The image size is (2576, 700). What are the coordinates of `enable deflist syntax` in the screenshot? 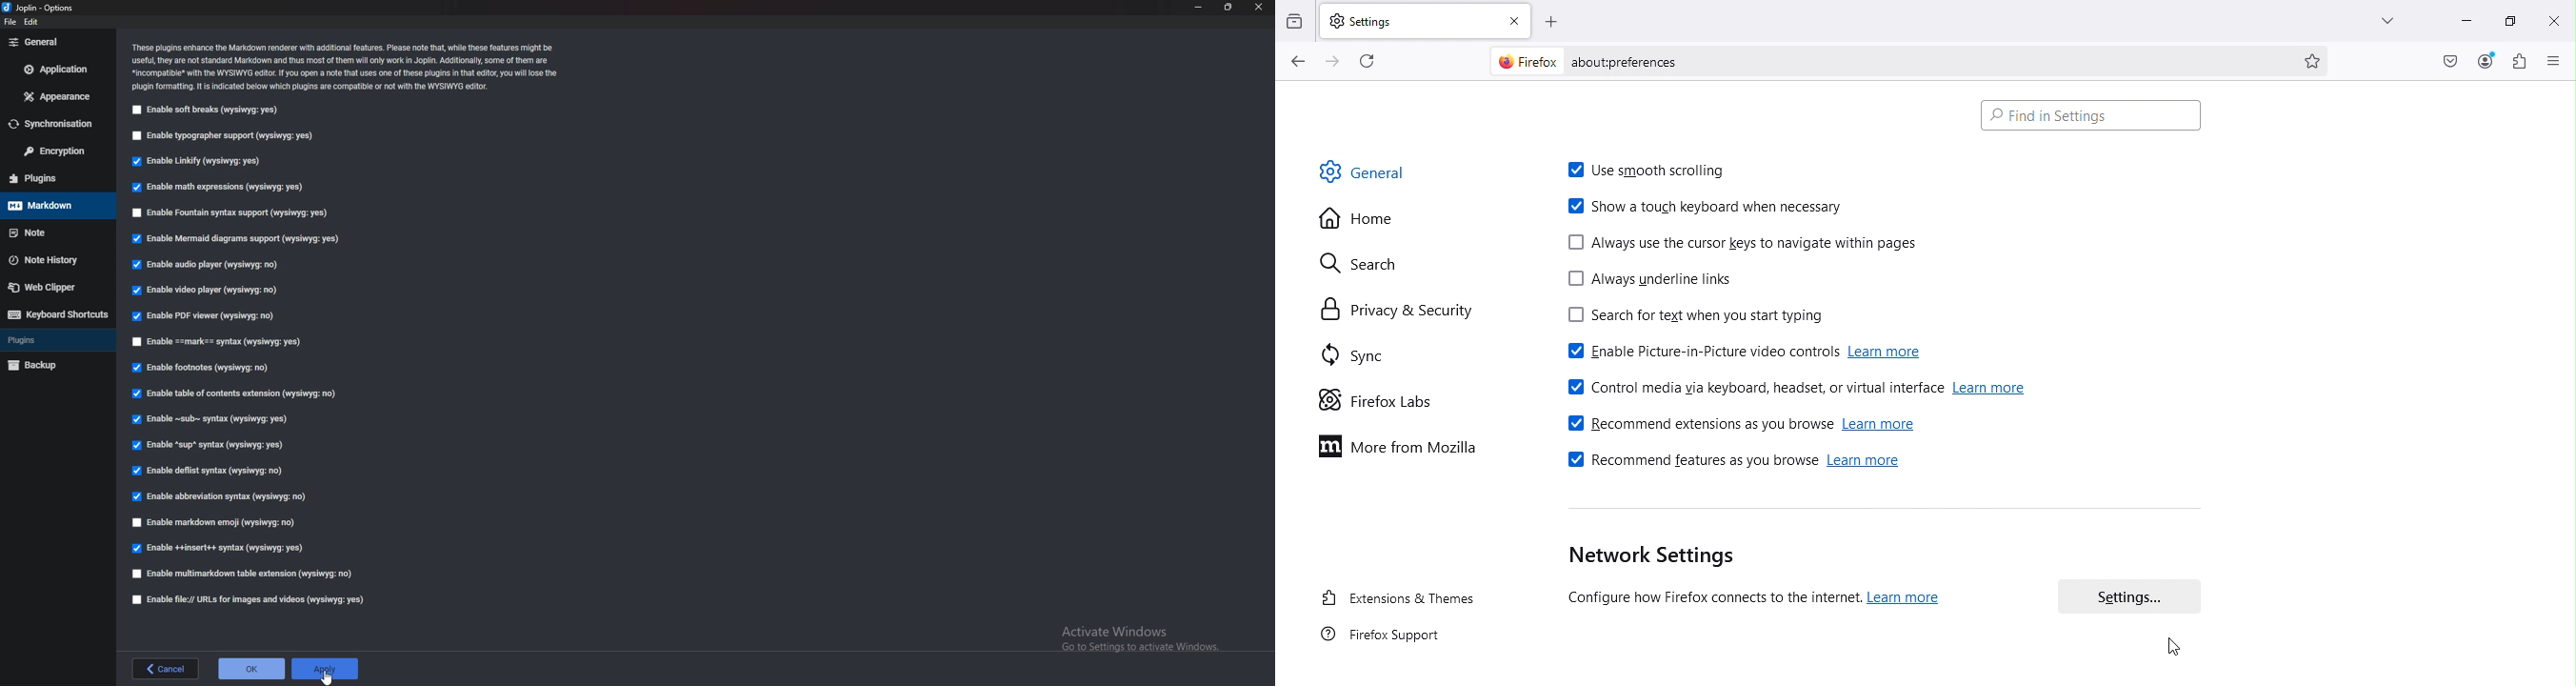 It's located at (206, 471).